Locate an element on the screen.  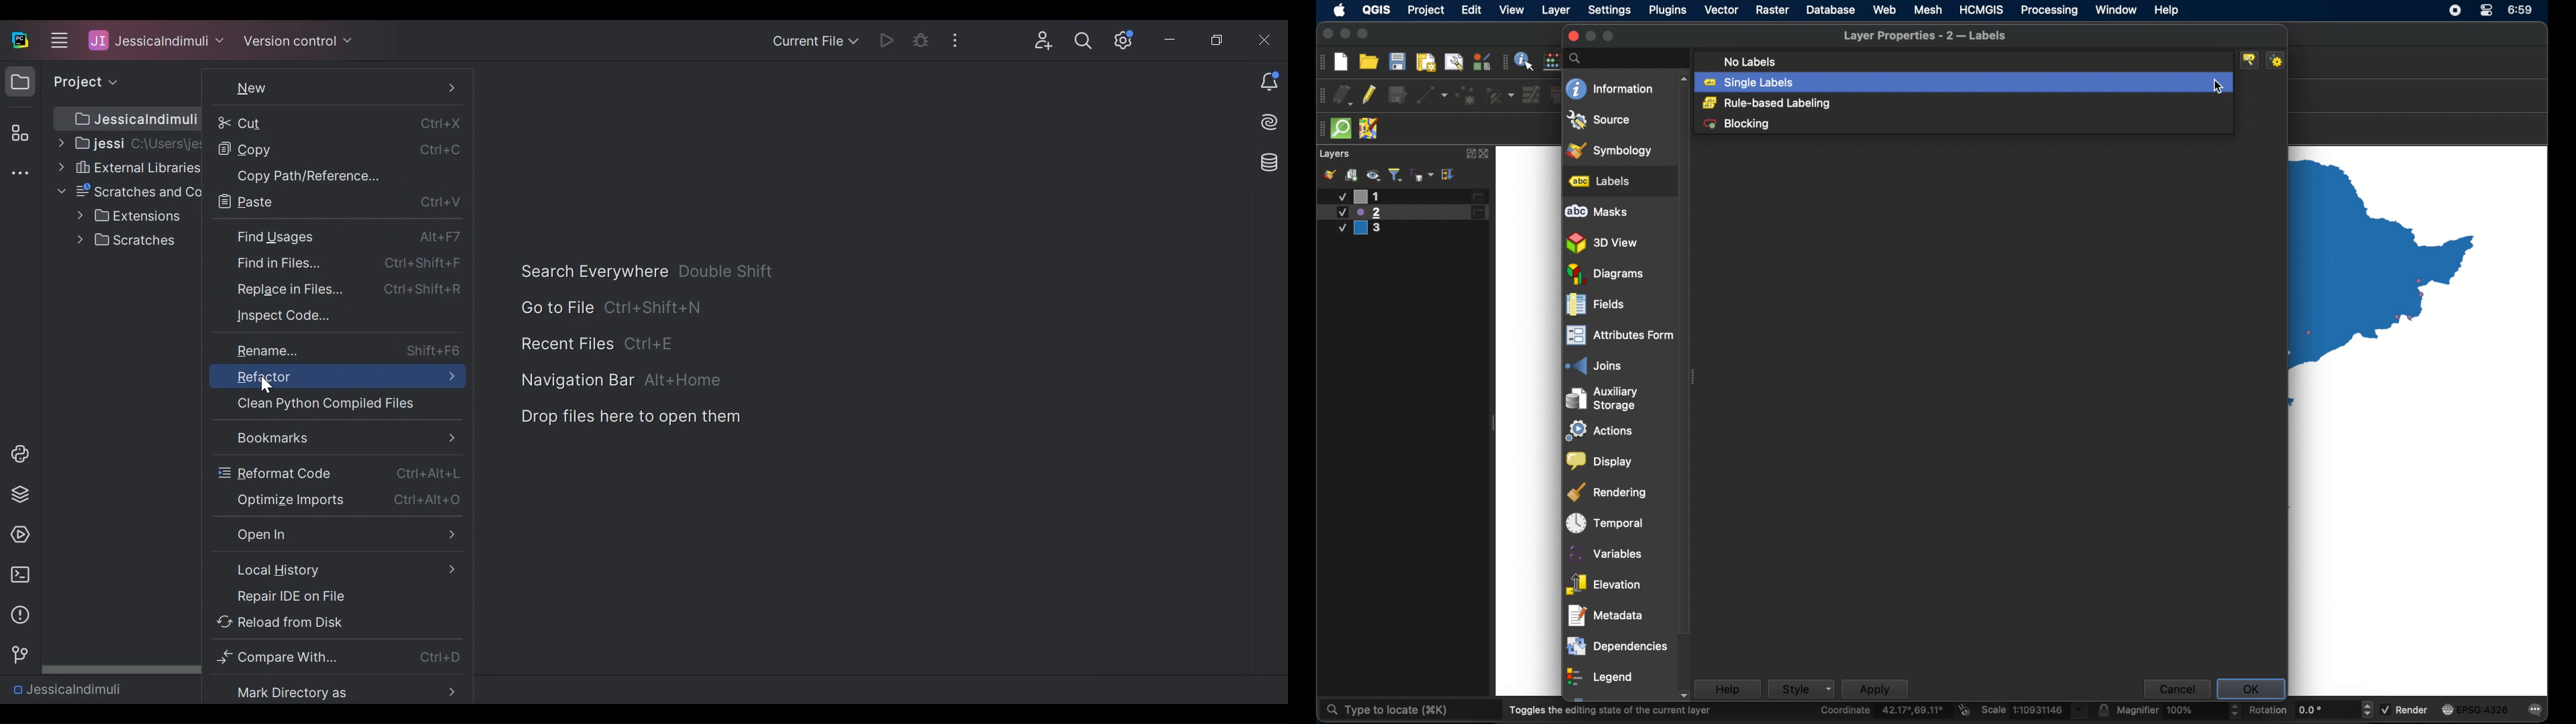
control center is located at coordinates (2487, 10).